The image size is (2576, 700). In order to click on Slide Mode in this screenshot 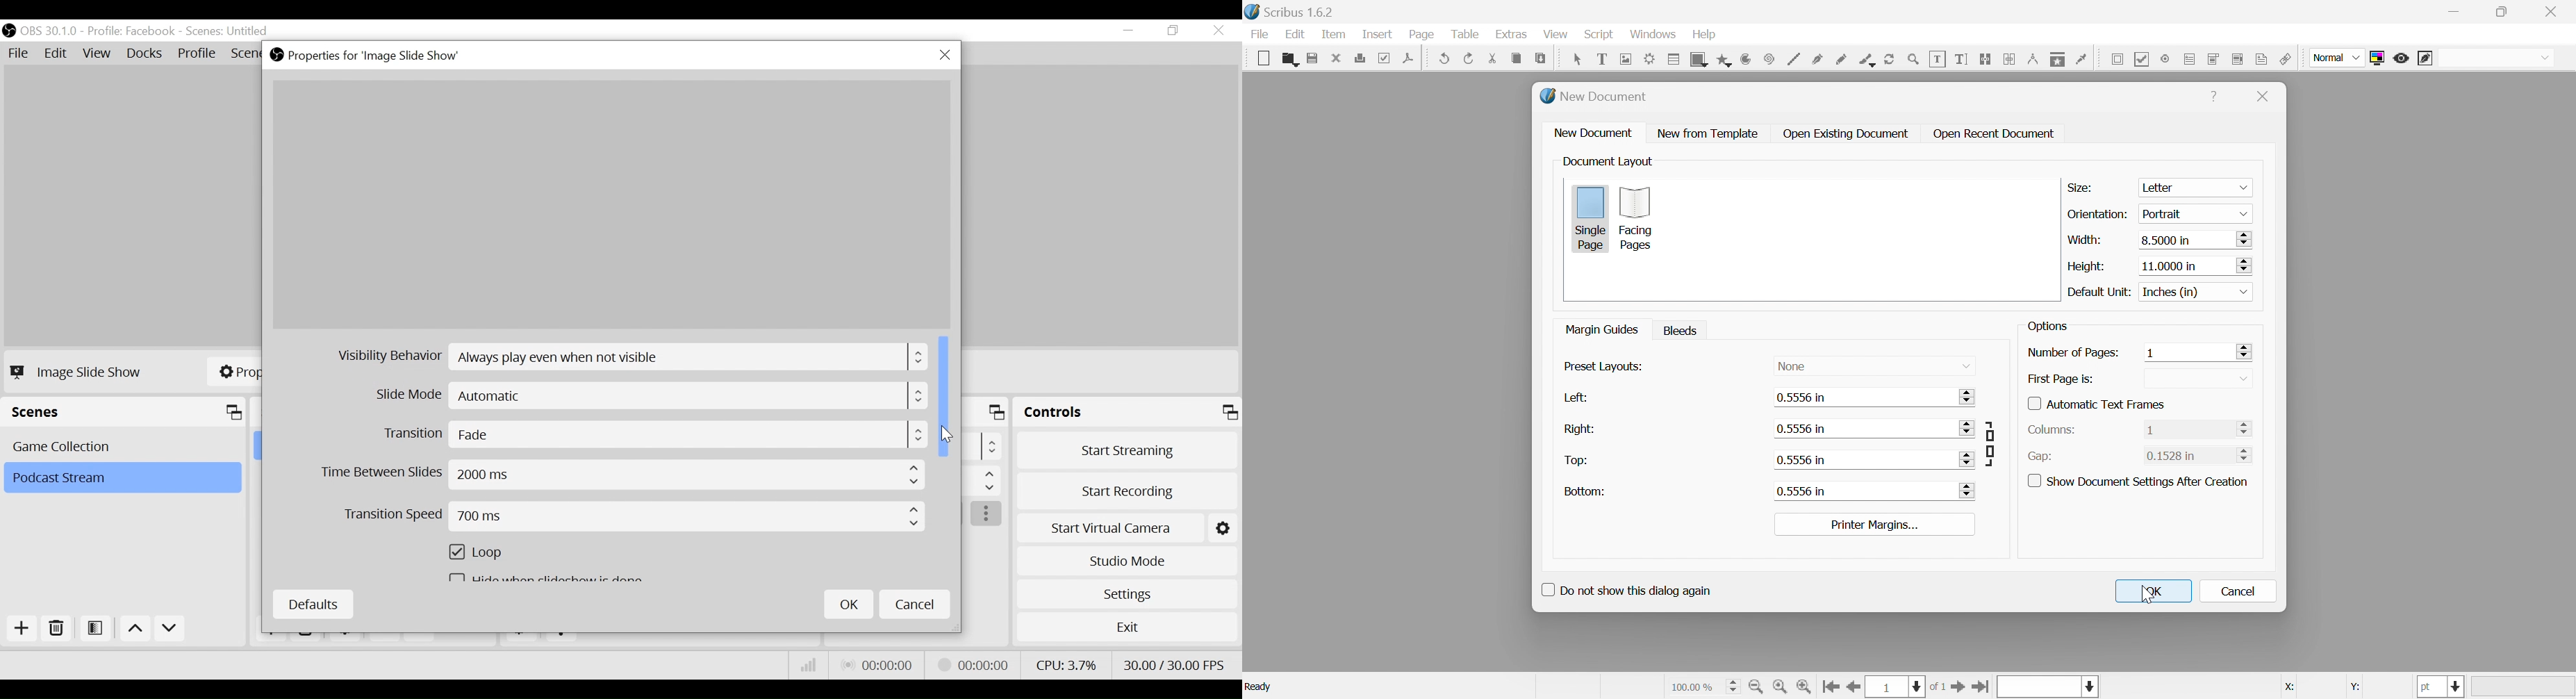, I will do `click(653, 397)`.